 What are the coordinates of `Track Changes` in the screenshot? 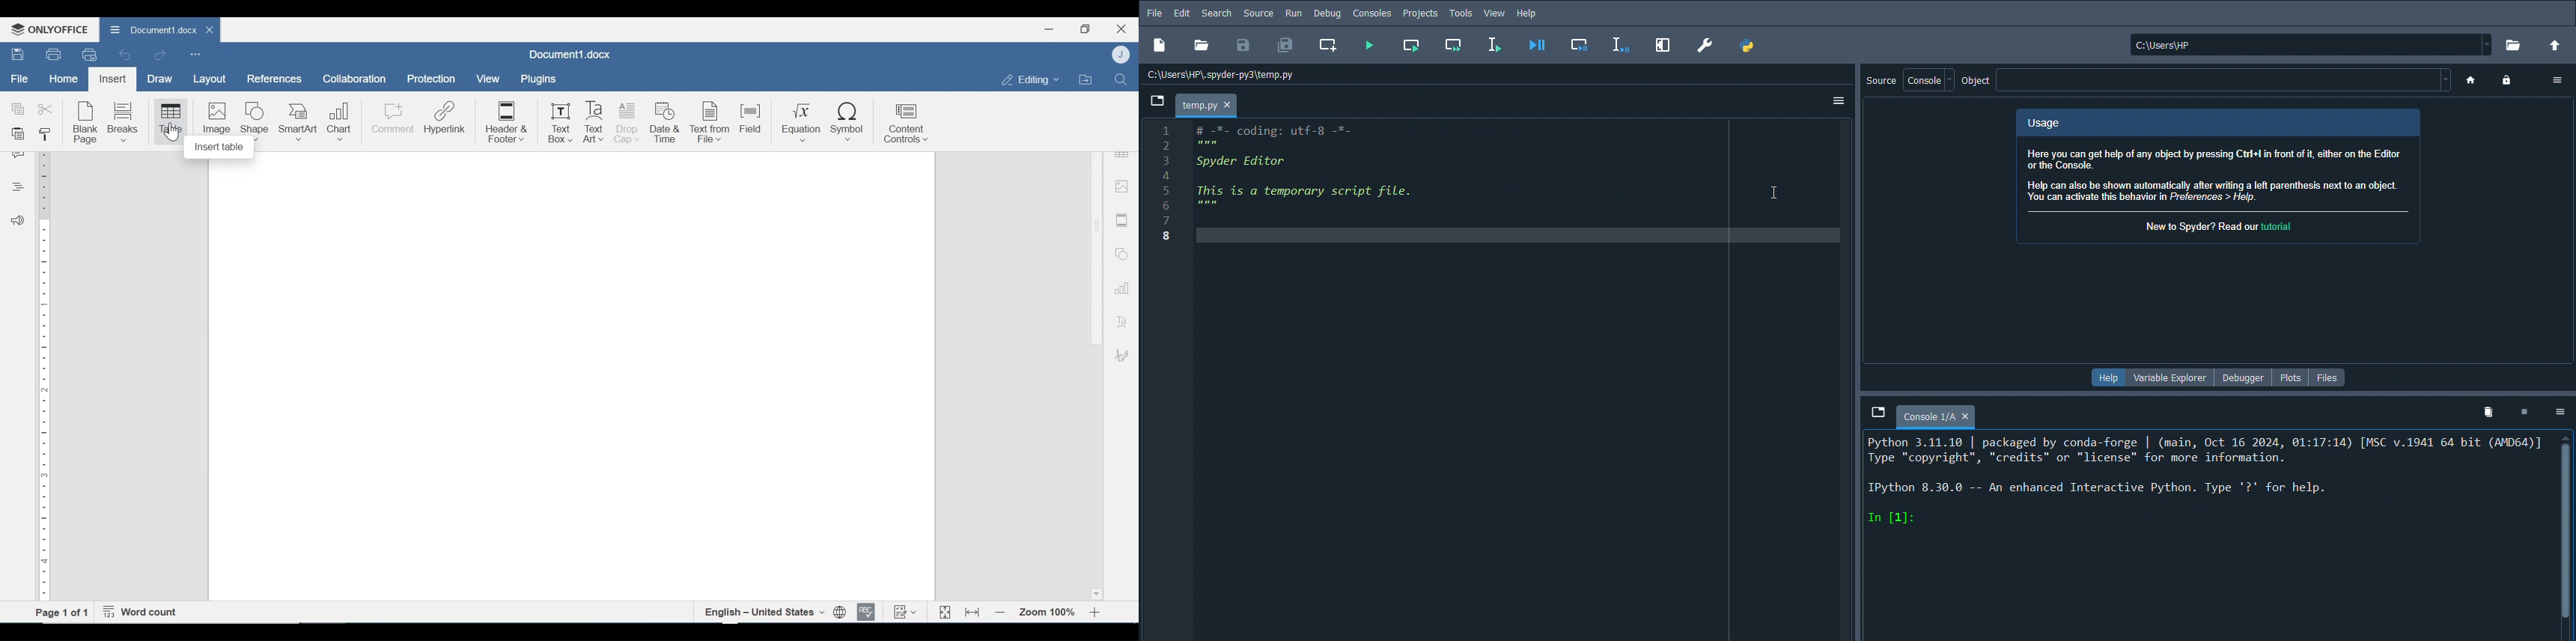 It's located at (905, 611).